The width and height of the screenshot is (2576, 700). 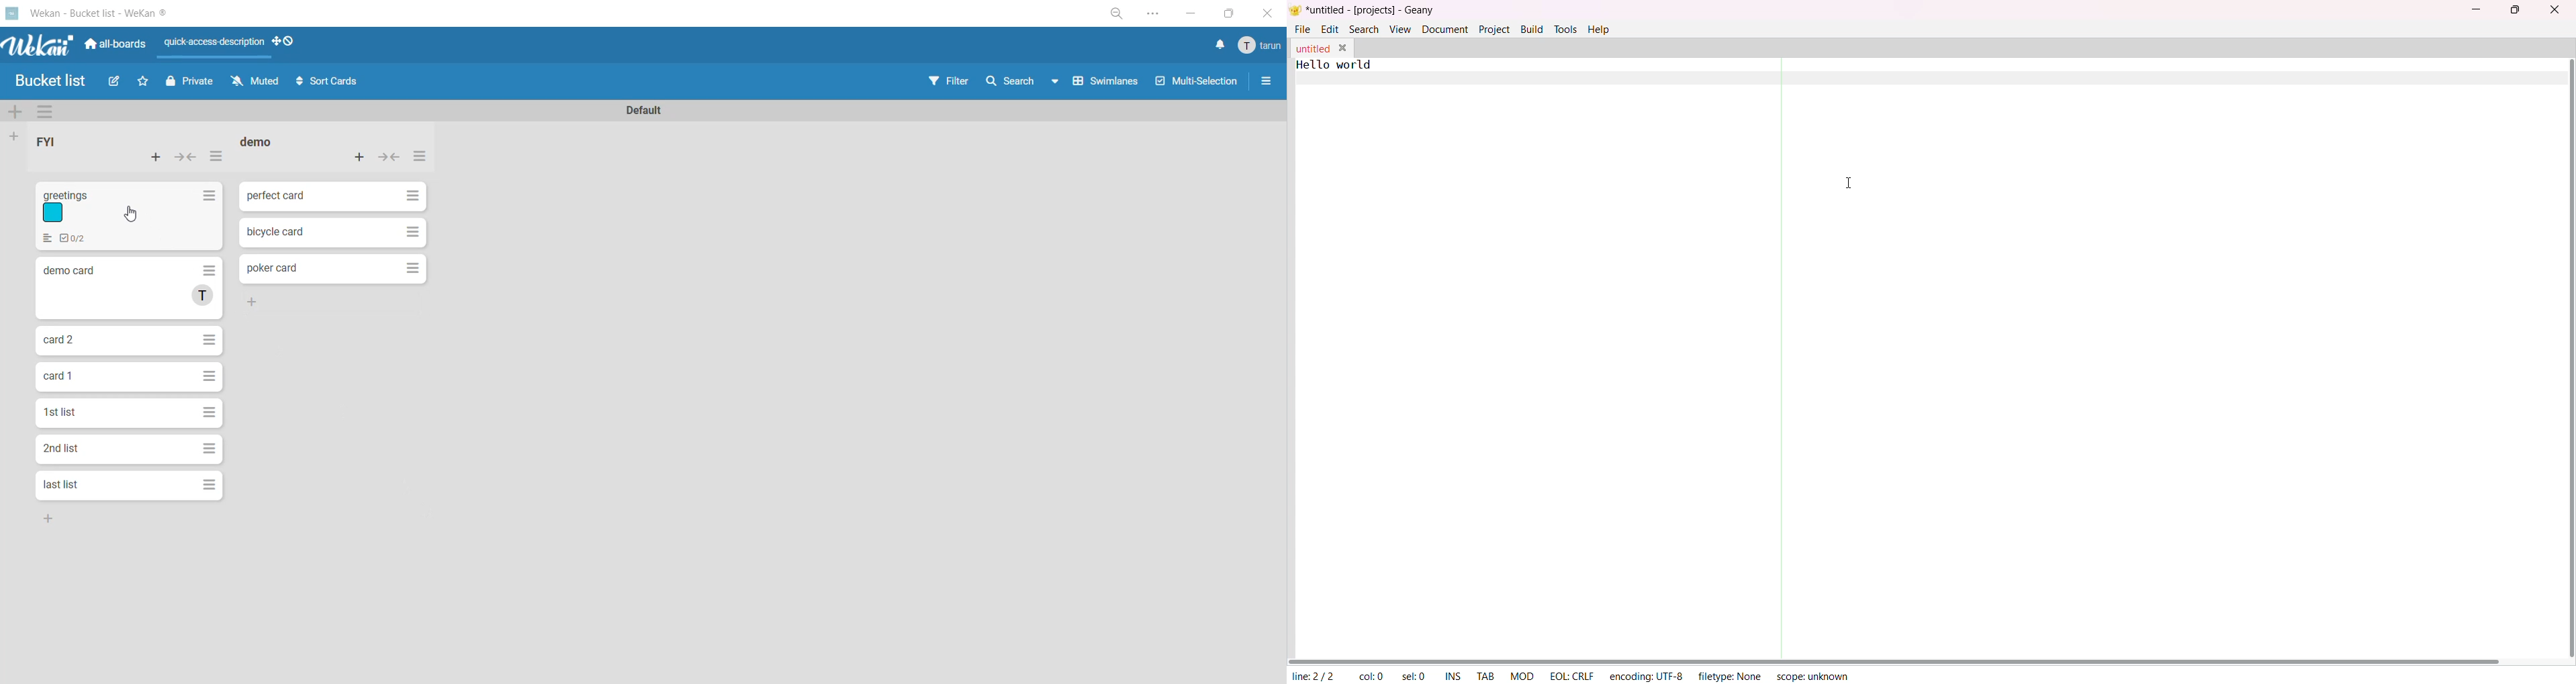 I want to click on Demo card, so click(x=128, y=288).